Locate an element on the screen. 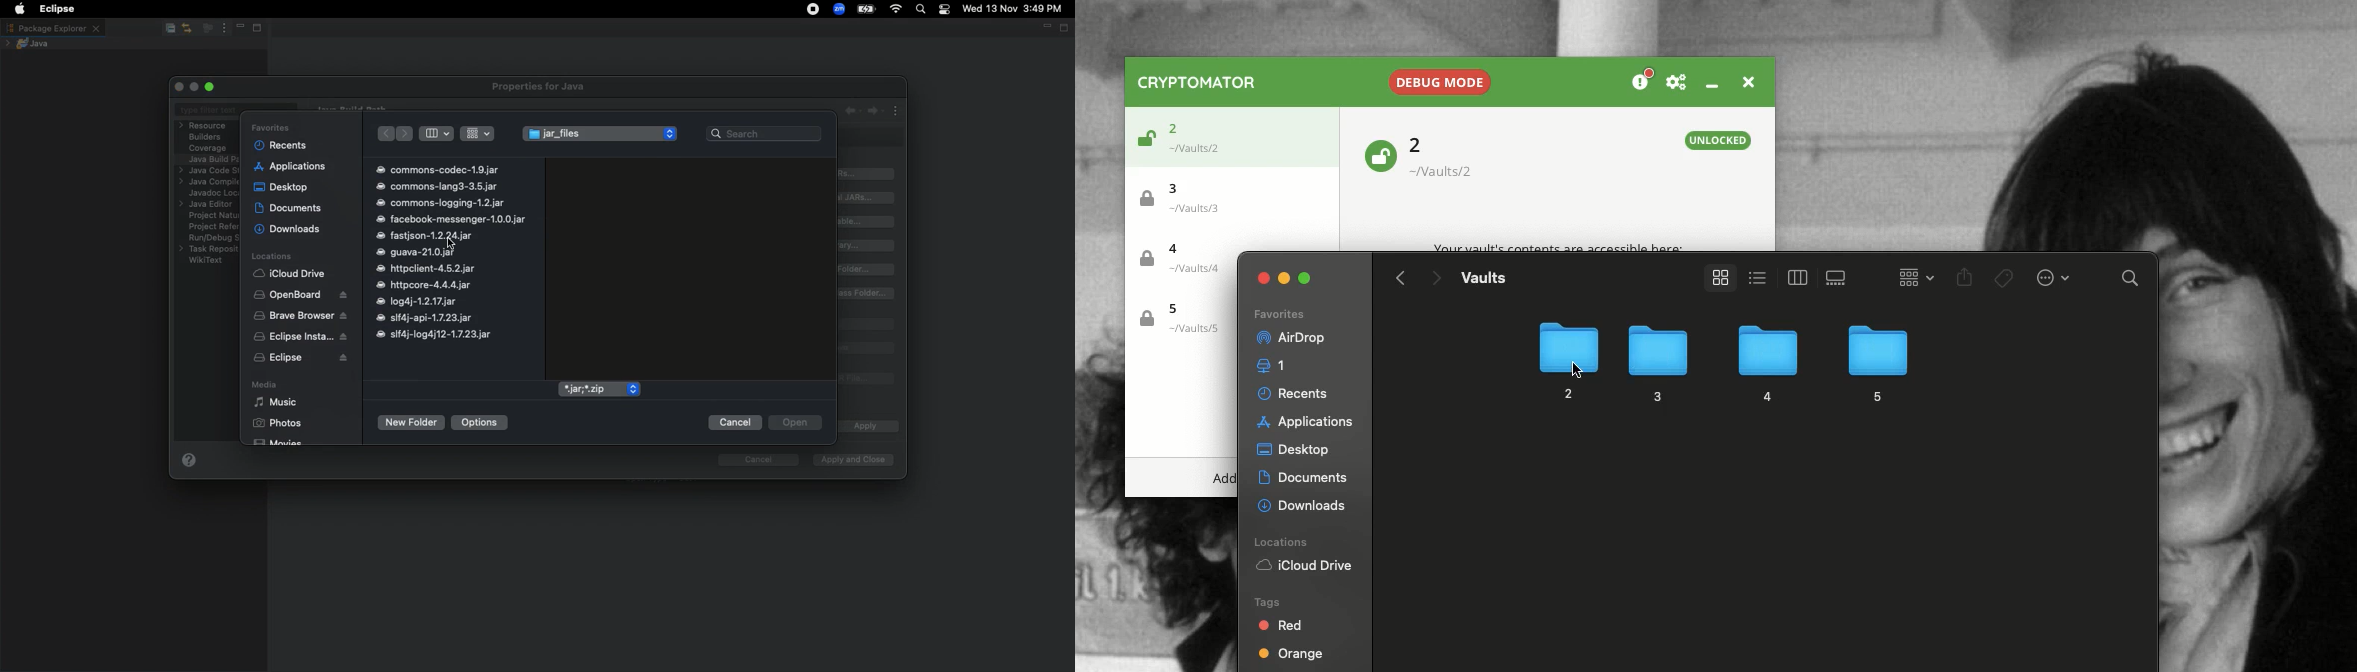 Image resolution: width=2380 pixels, height=672 pixels. Tags is located at coordinates (1265, 601).